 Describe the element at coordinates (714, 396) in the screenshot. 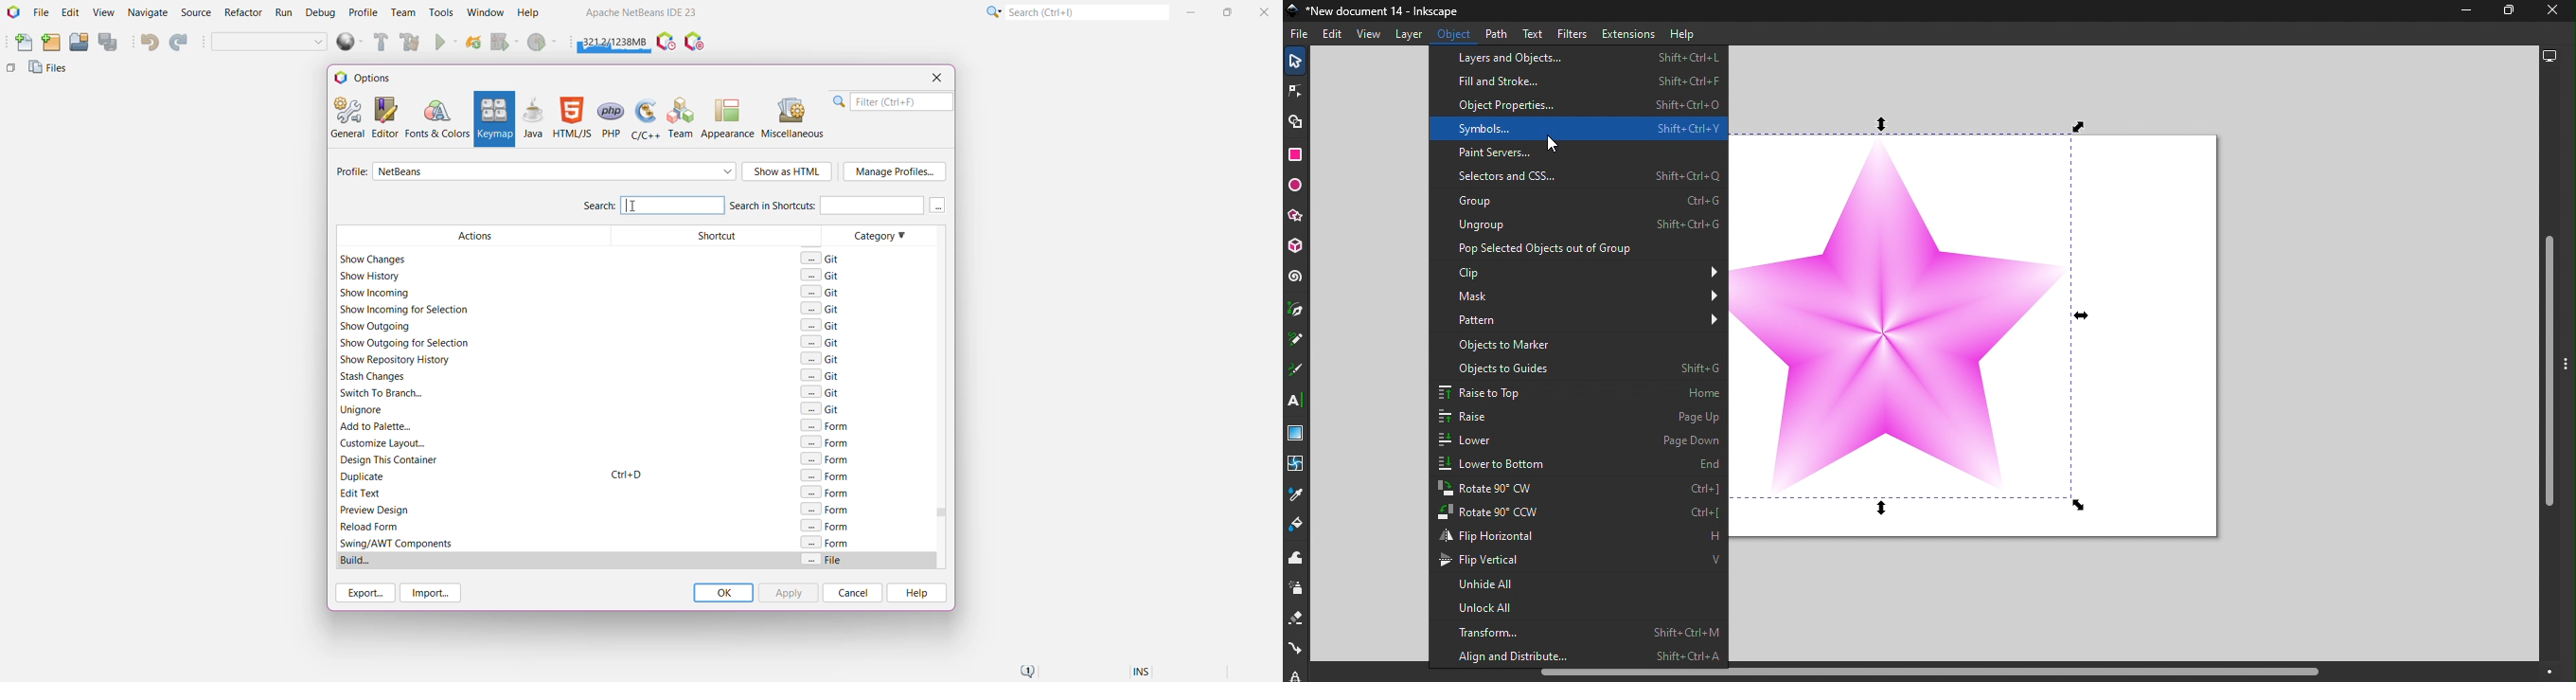

I see `Shortcut` at that location.